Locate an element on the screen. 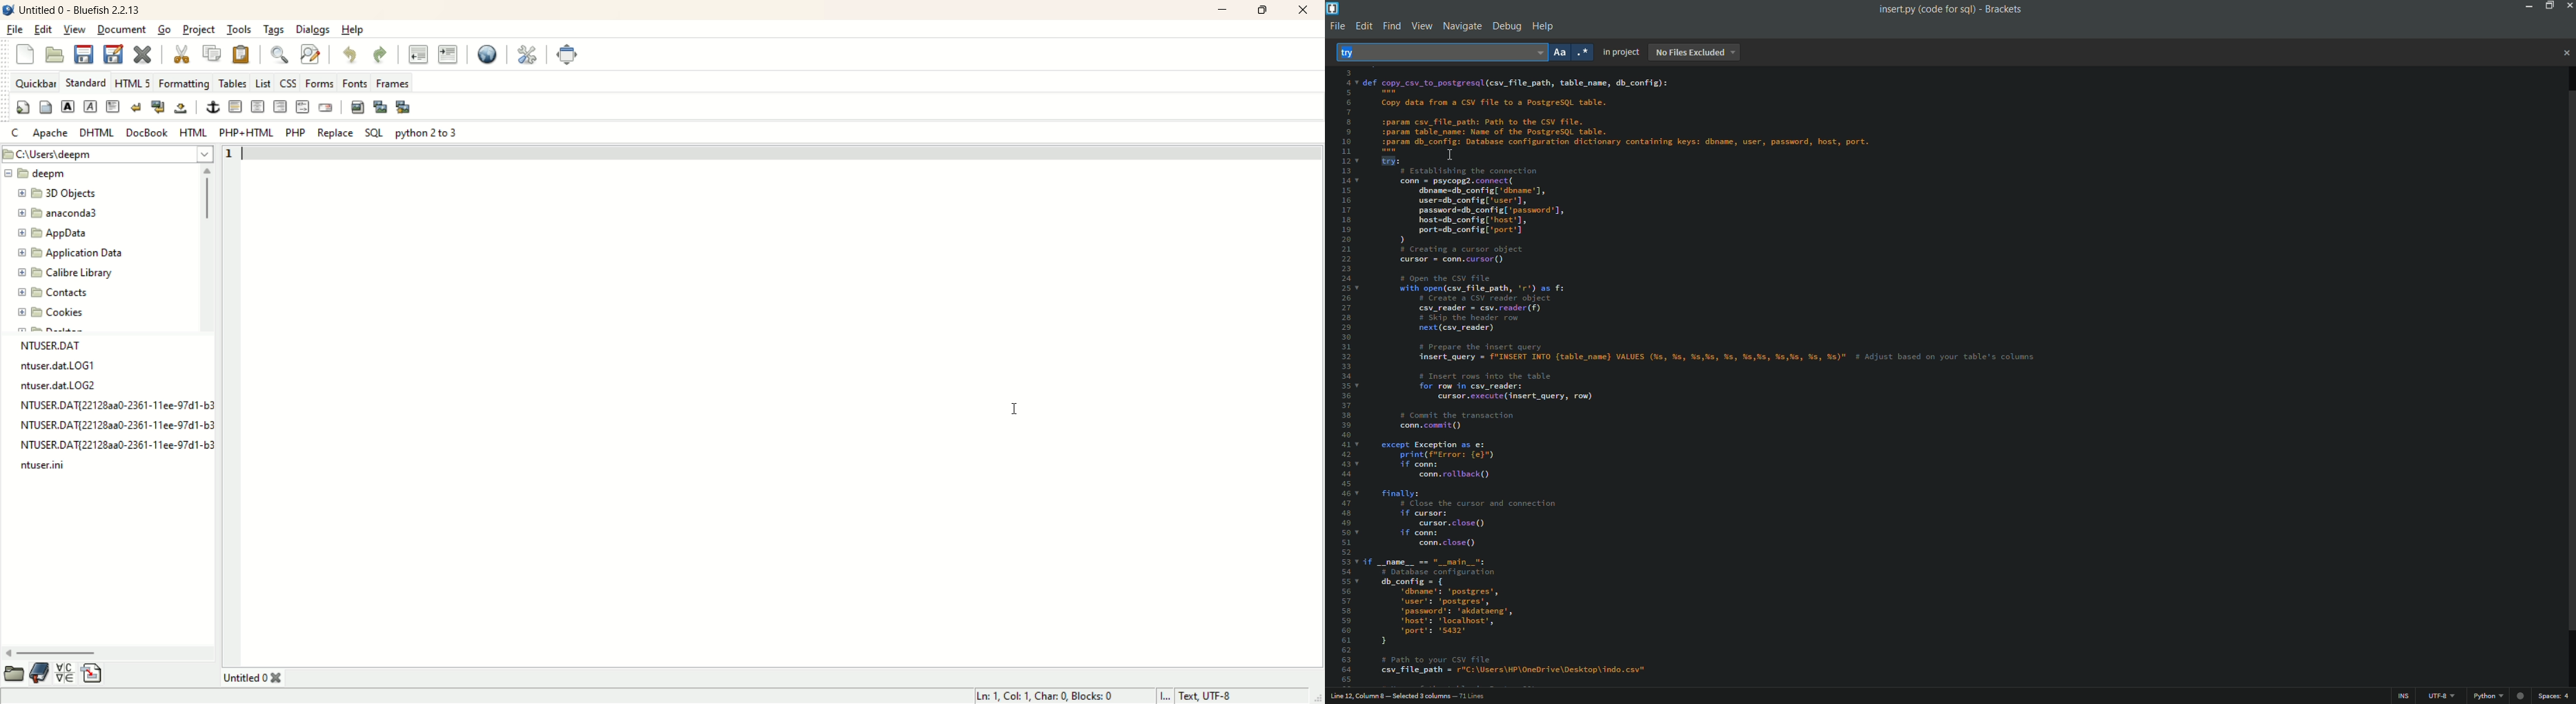 The width and height of the screenshot is (2576, 728). insert image is located at coordinates (357, 106).